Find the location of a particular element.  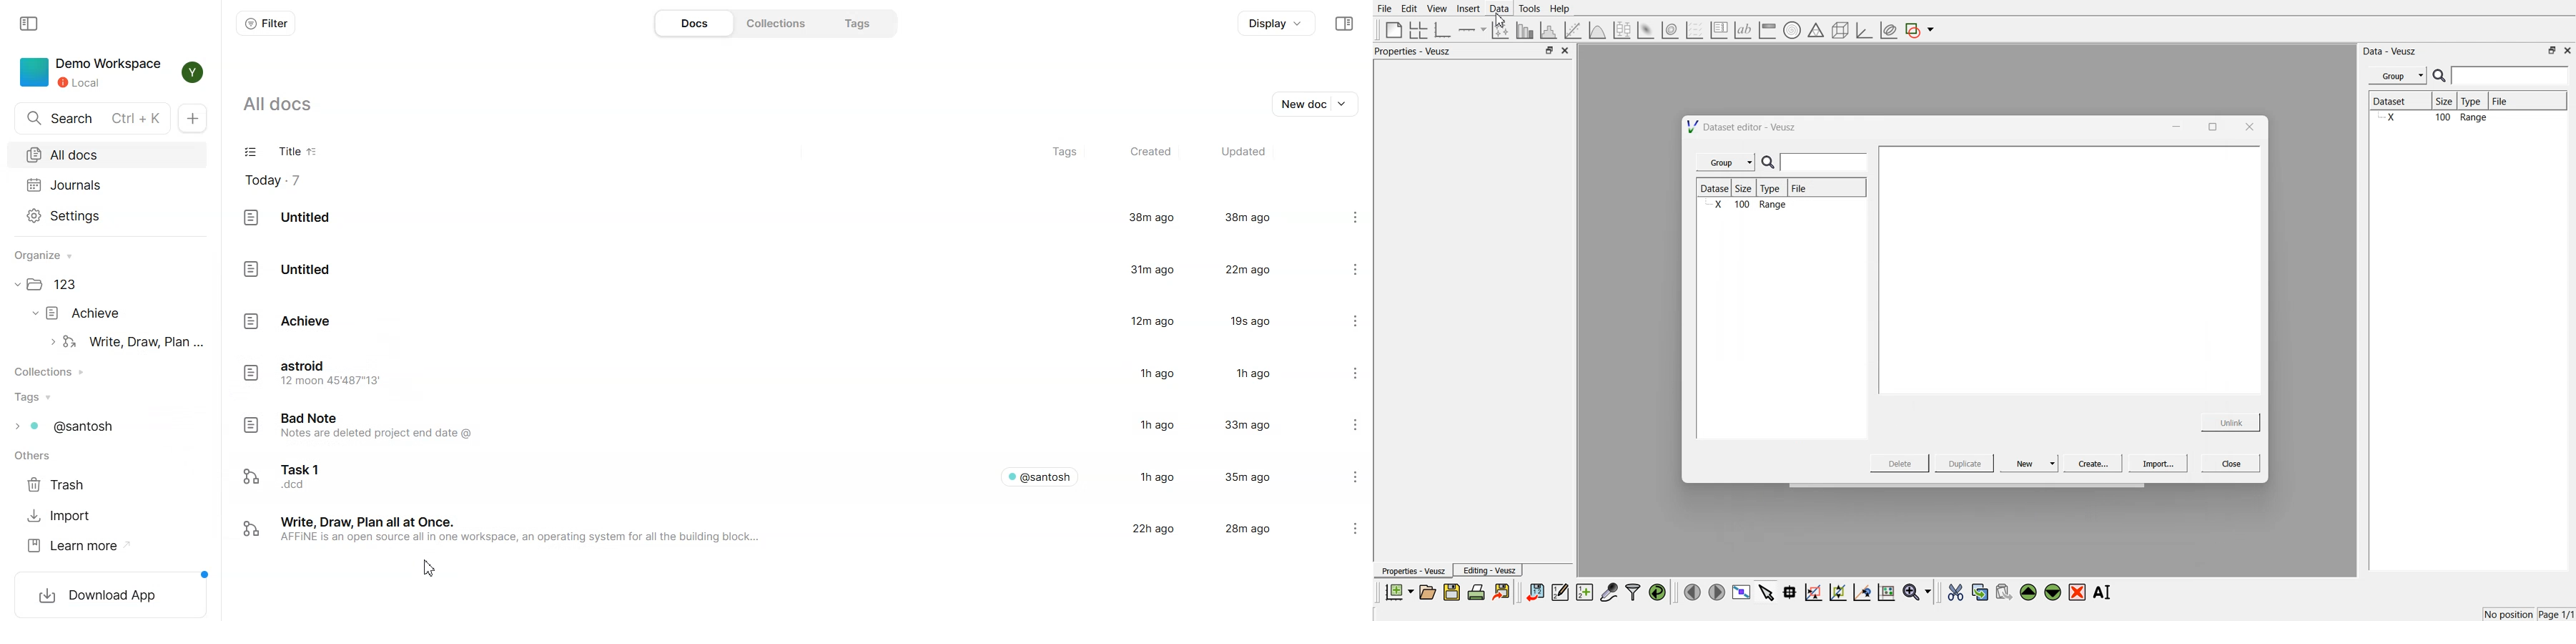

New doc is located at coordinates (1318, 102).